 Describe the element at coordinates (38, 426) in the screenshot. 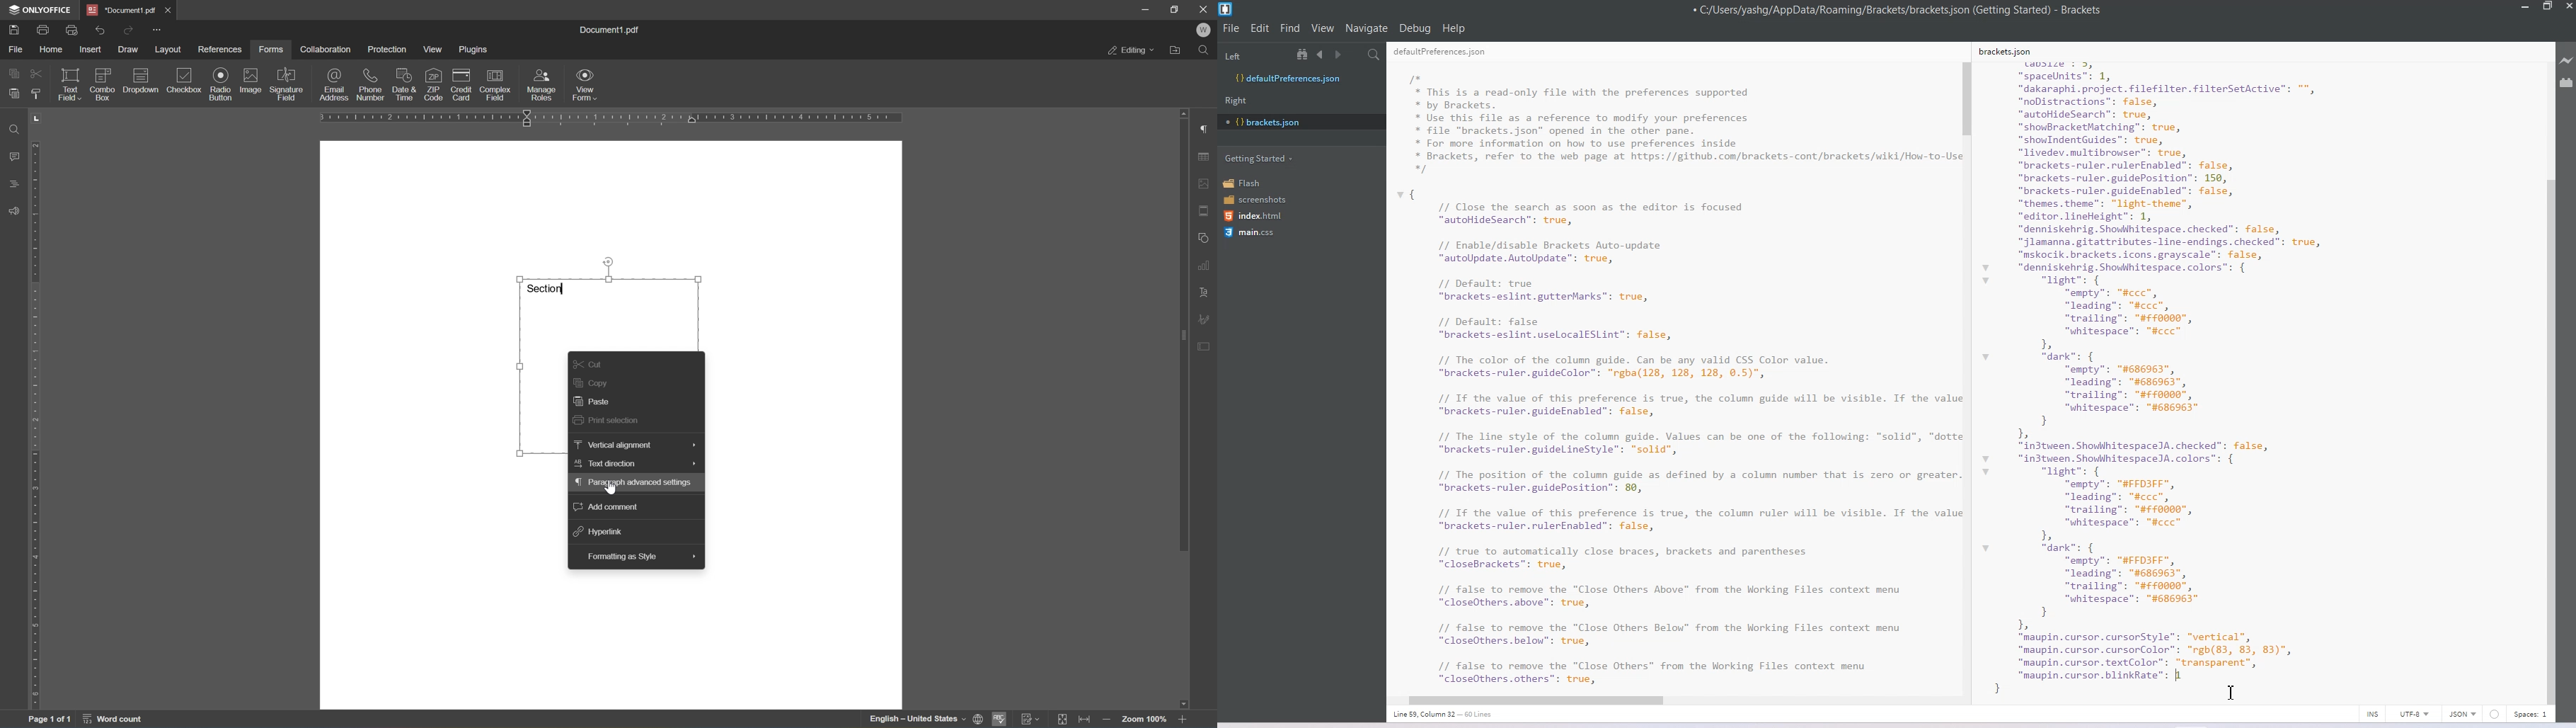

I see `ruler` at that location.